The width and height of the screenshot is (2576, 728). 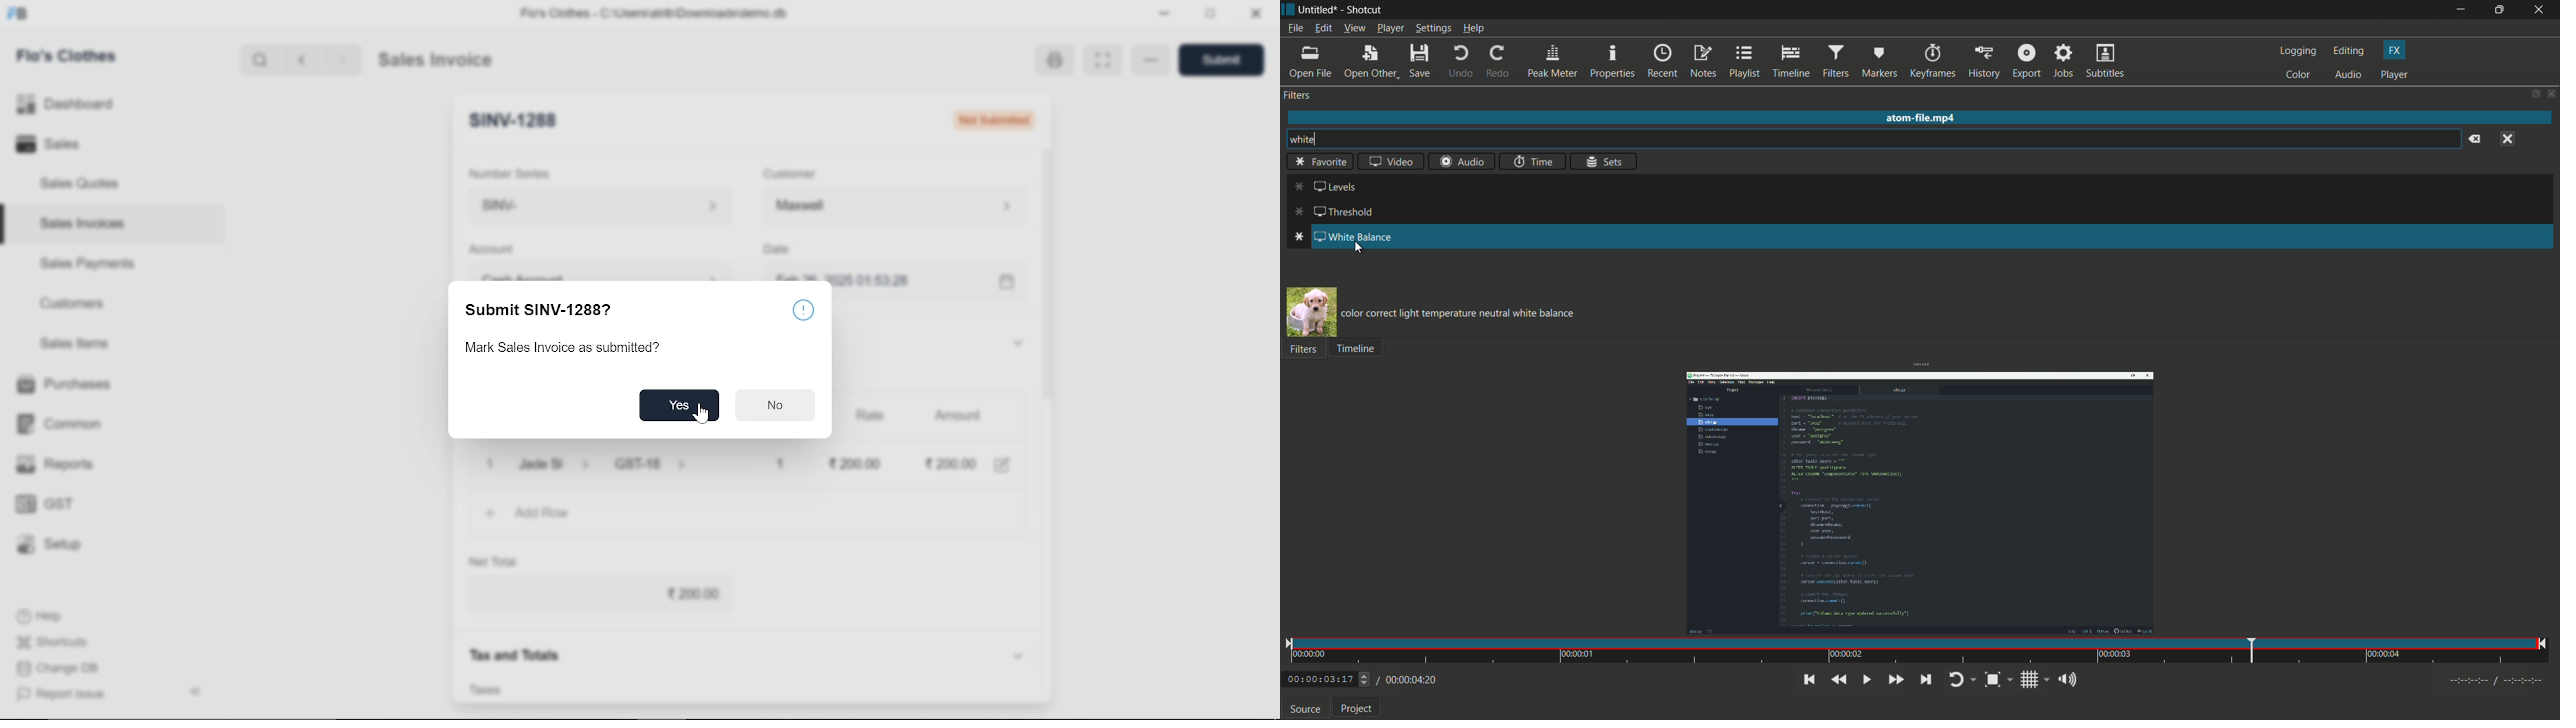 I want to click on redo, so click(x=1499, y=59).